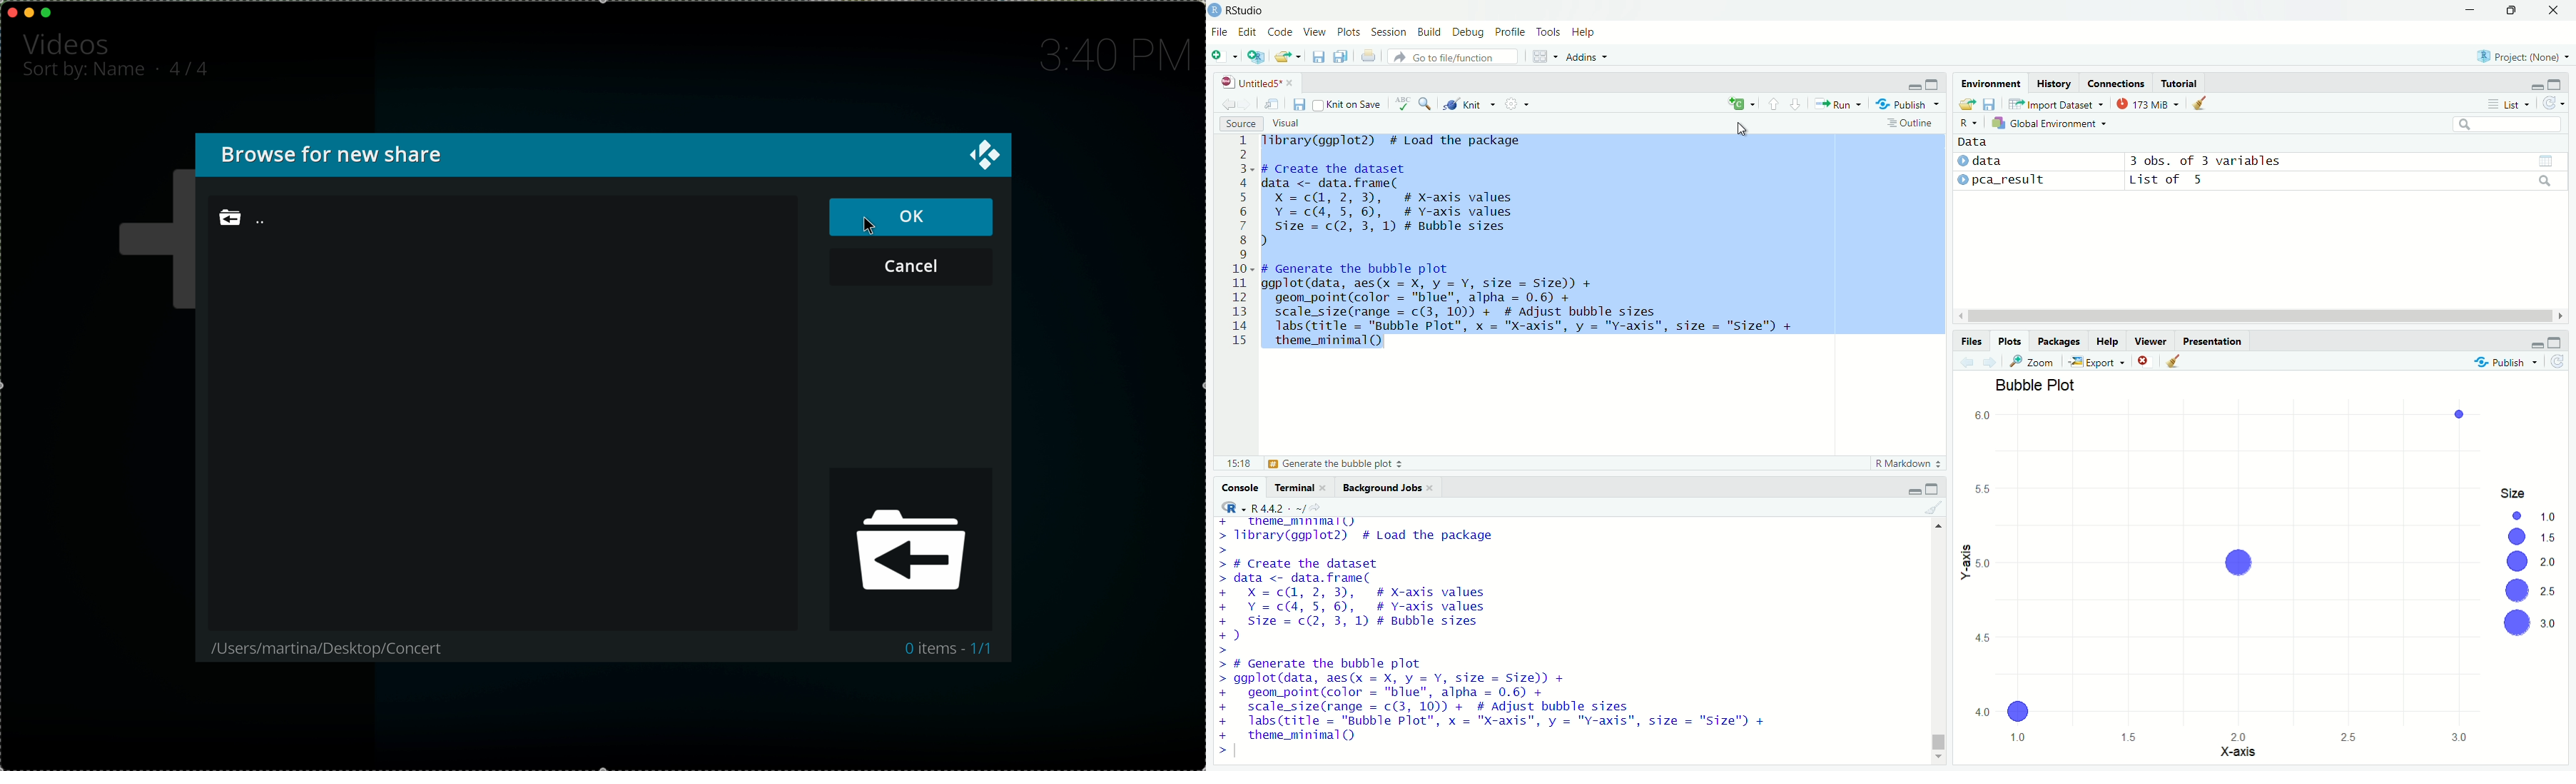  What do you see at coordinates (1254, 83) in the screenshot?
I see `untitled 5` at bounding box center [1254, 83].